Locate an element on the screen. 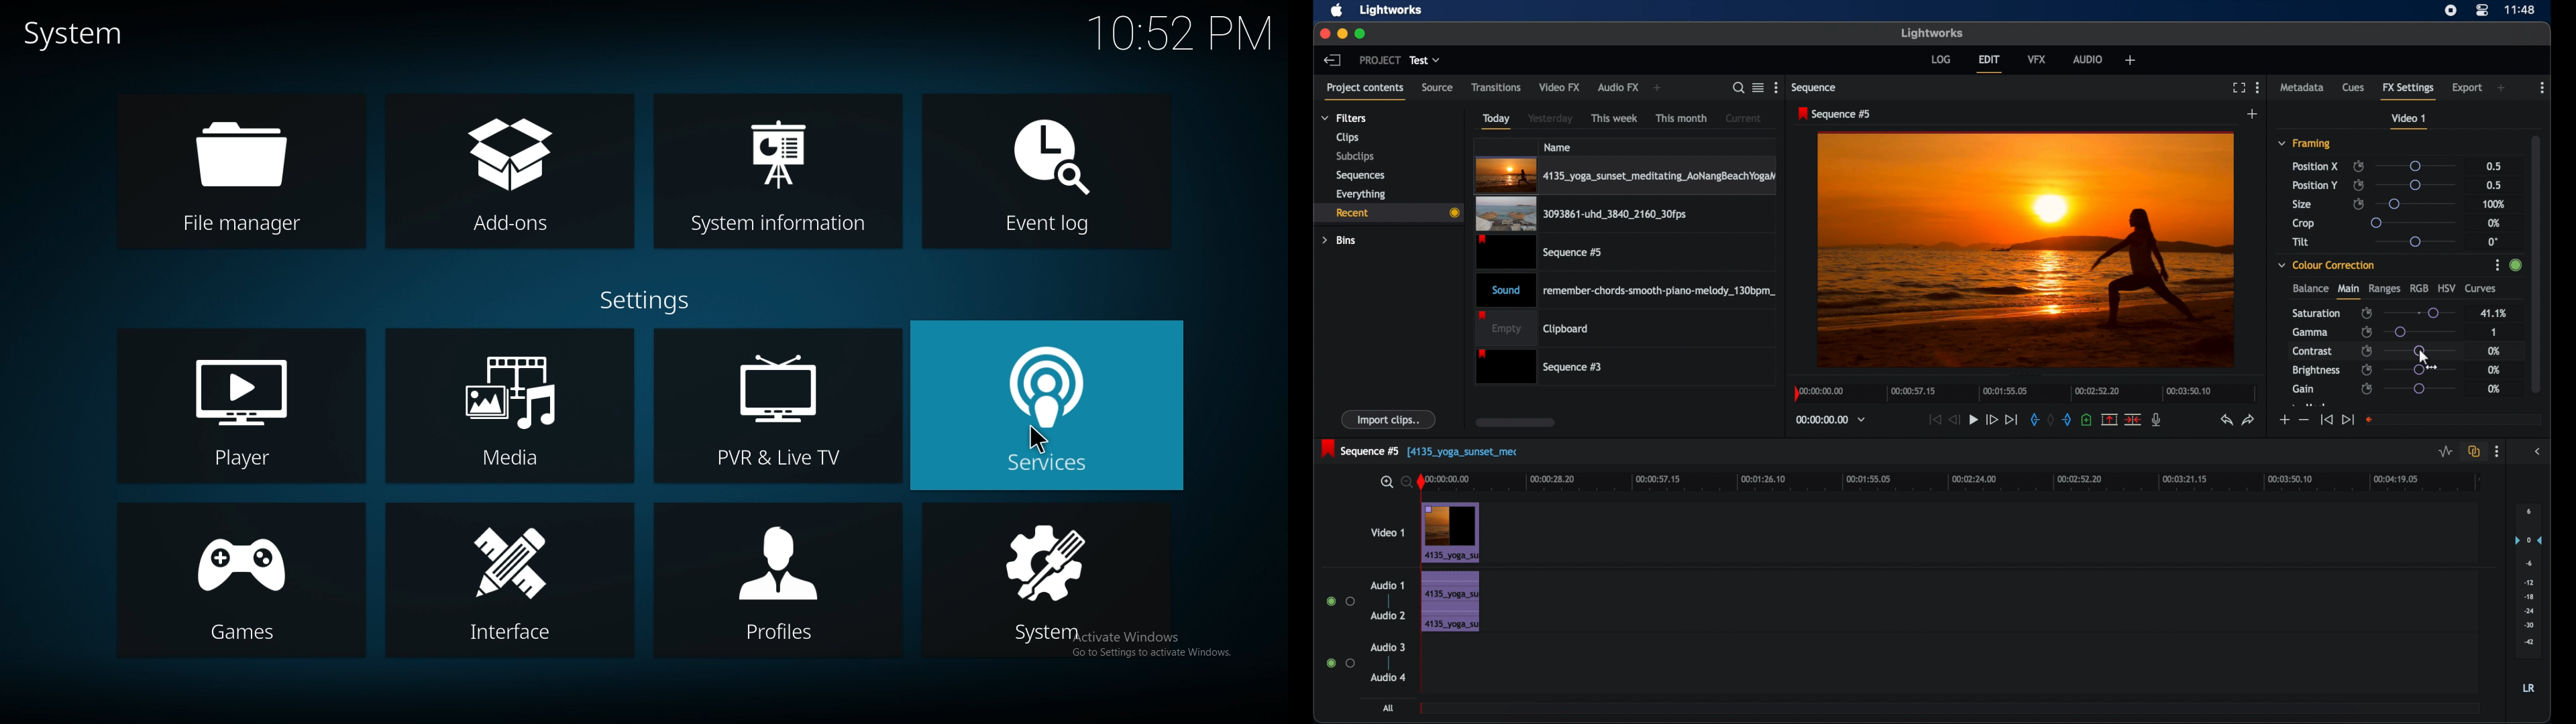 The image size is (2576, 728). file manager is located at coordinates (250, 171).